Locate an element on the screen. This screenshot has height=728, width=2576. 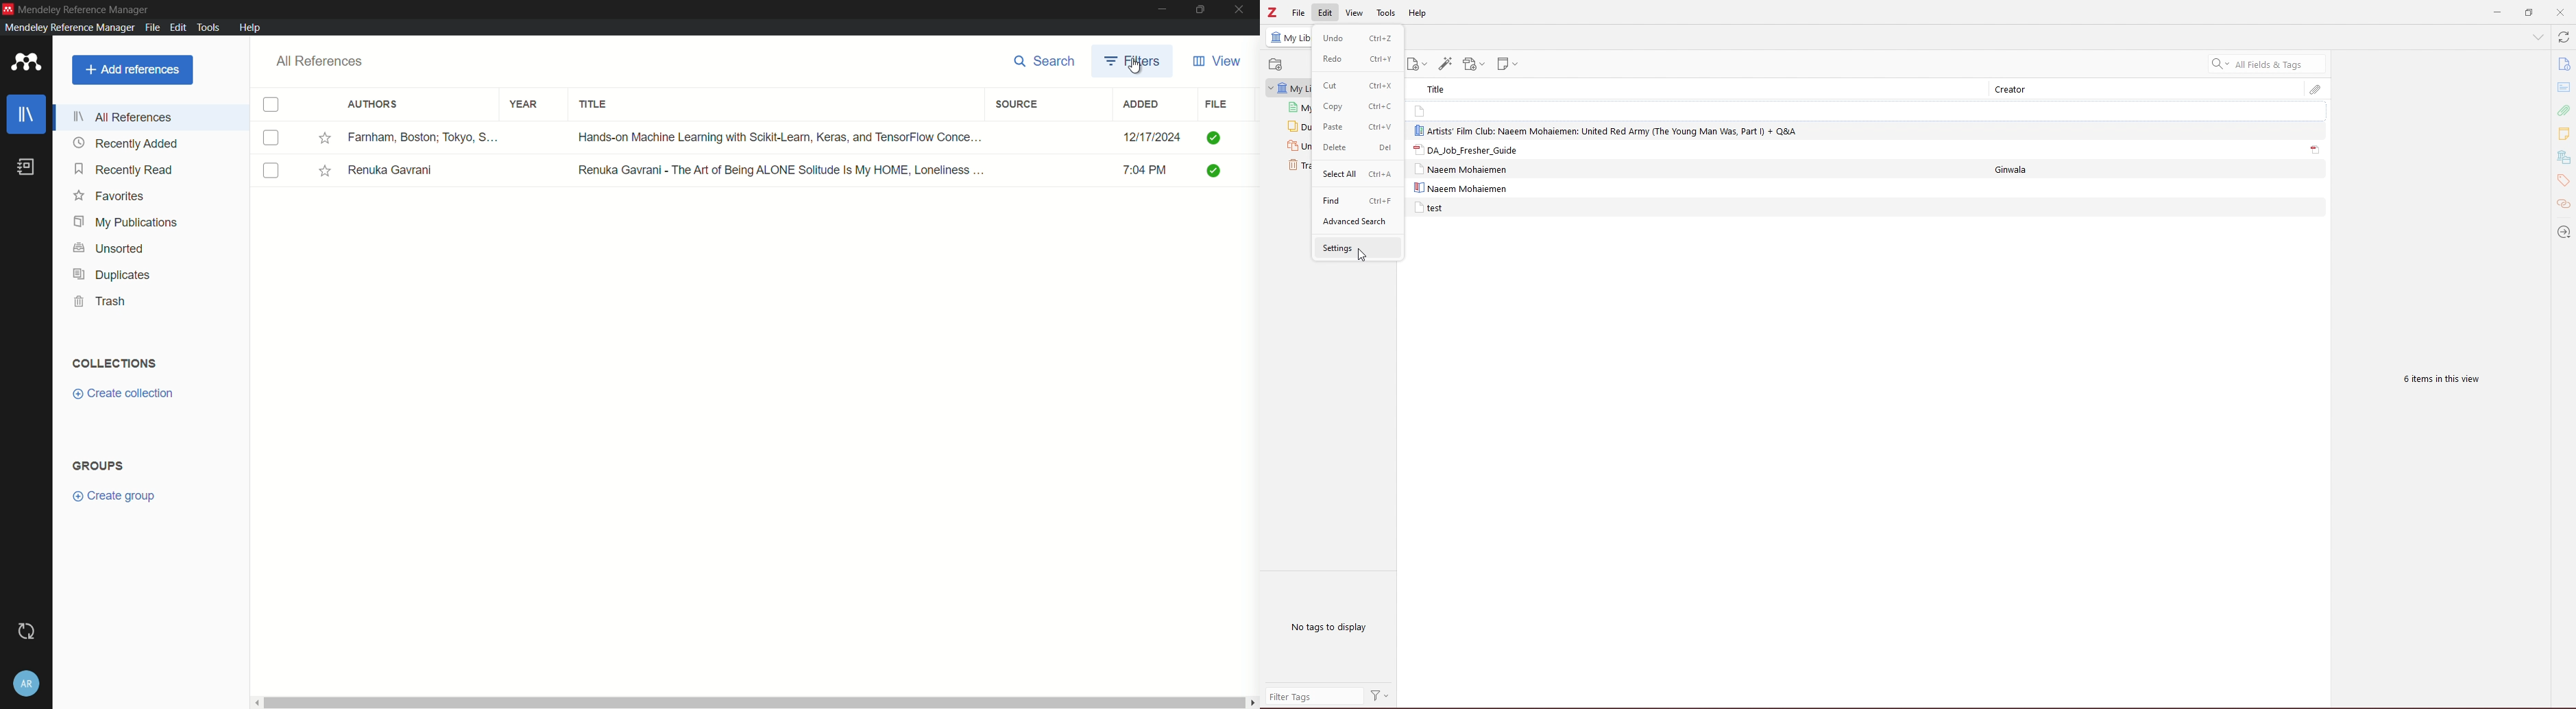
12/17/2024 is located at coordinates (1156, 137).